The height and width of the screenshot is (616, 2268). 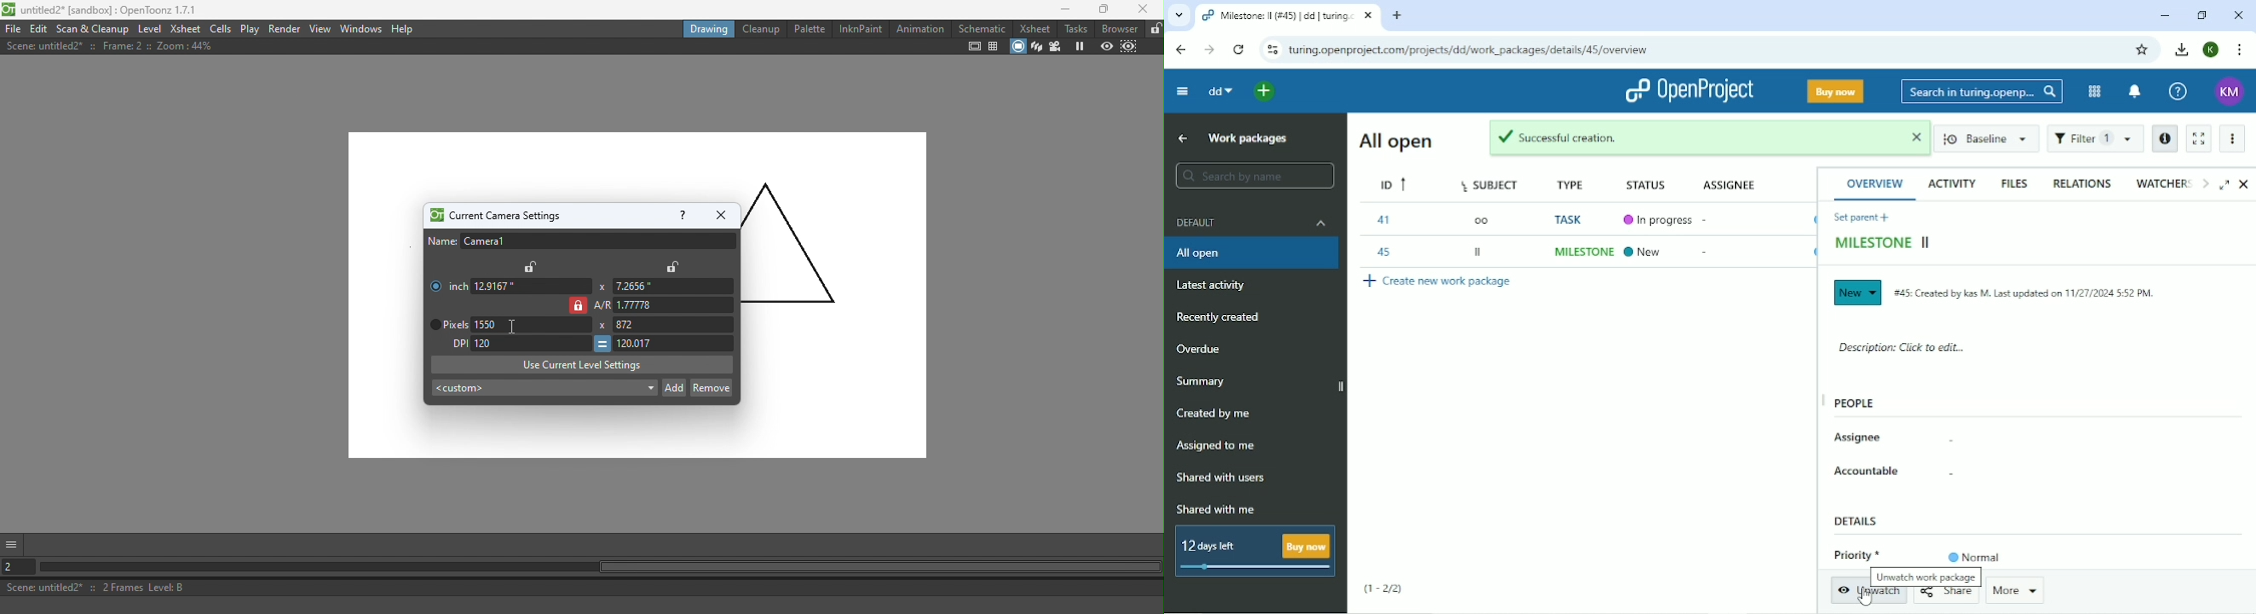 What do you see at coordinates (2141, 50) in the screenshot?
I see `Bookmark this tab` at bounding box center [2141, 50].